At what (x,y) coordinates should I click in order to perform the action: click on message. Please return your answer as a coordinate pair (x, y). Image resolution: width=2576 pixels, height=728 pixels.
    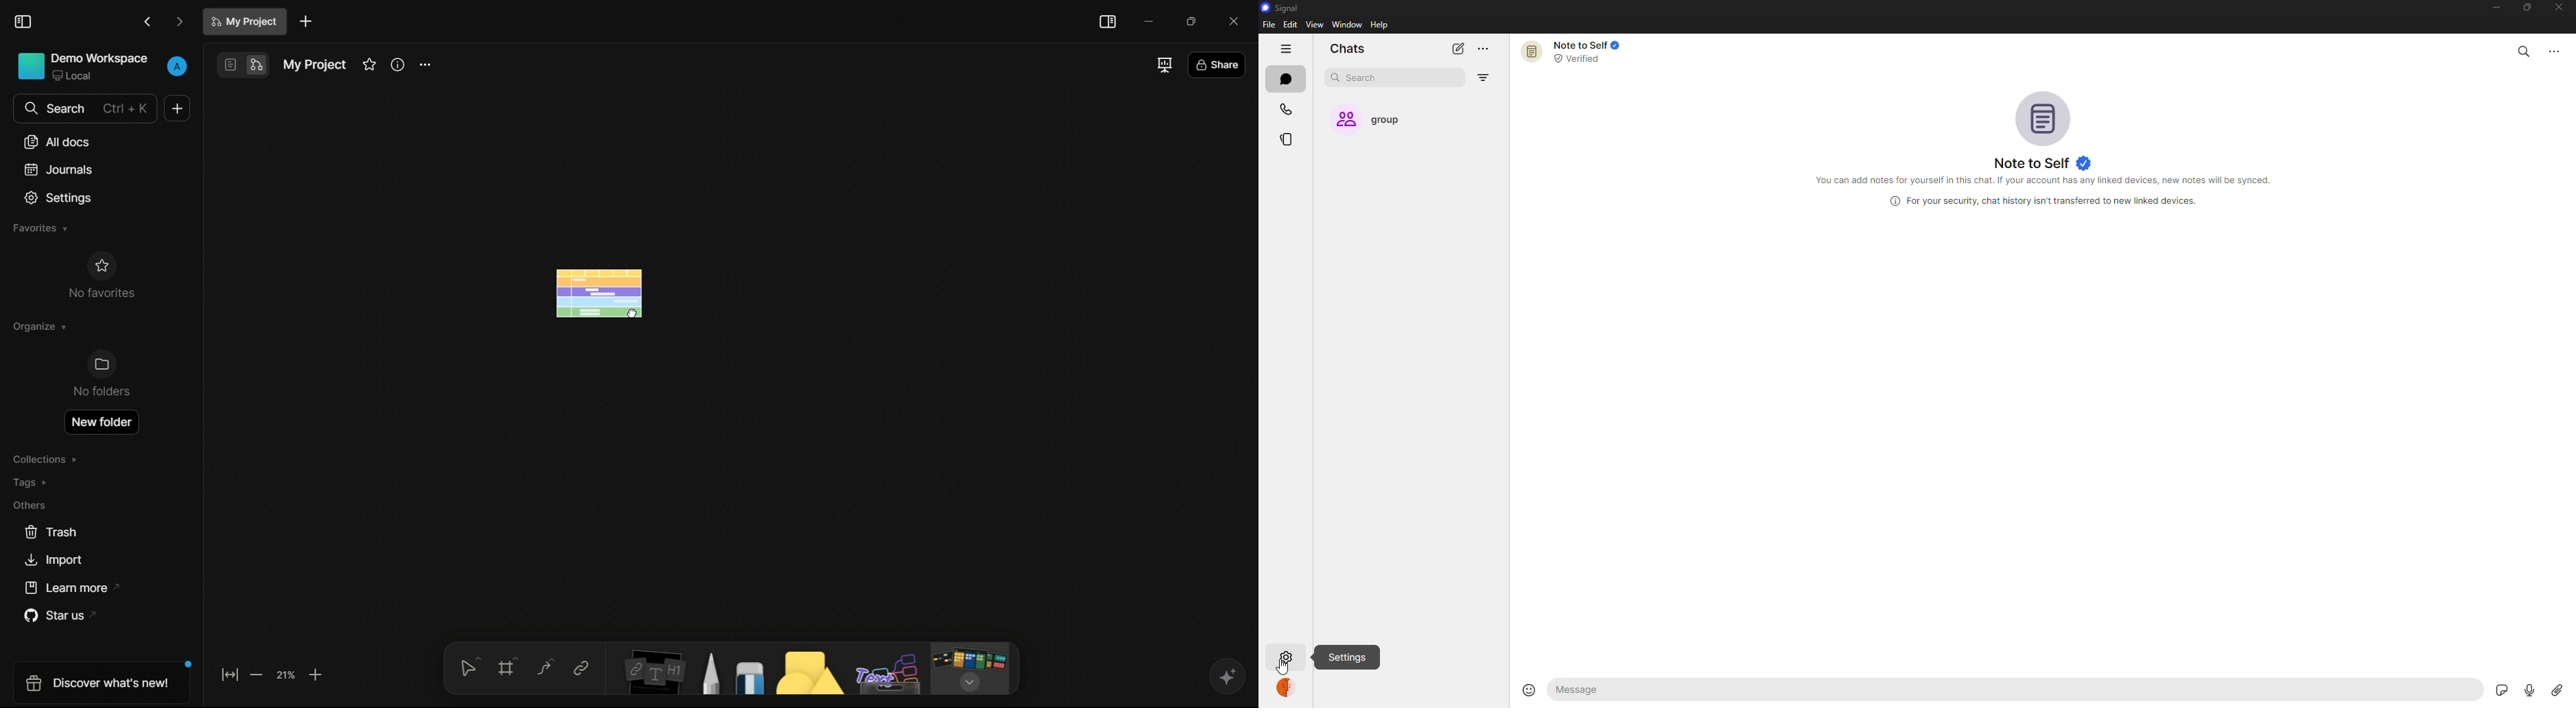
    Looking at the image, I should click on (1641, 690).